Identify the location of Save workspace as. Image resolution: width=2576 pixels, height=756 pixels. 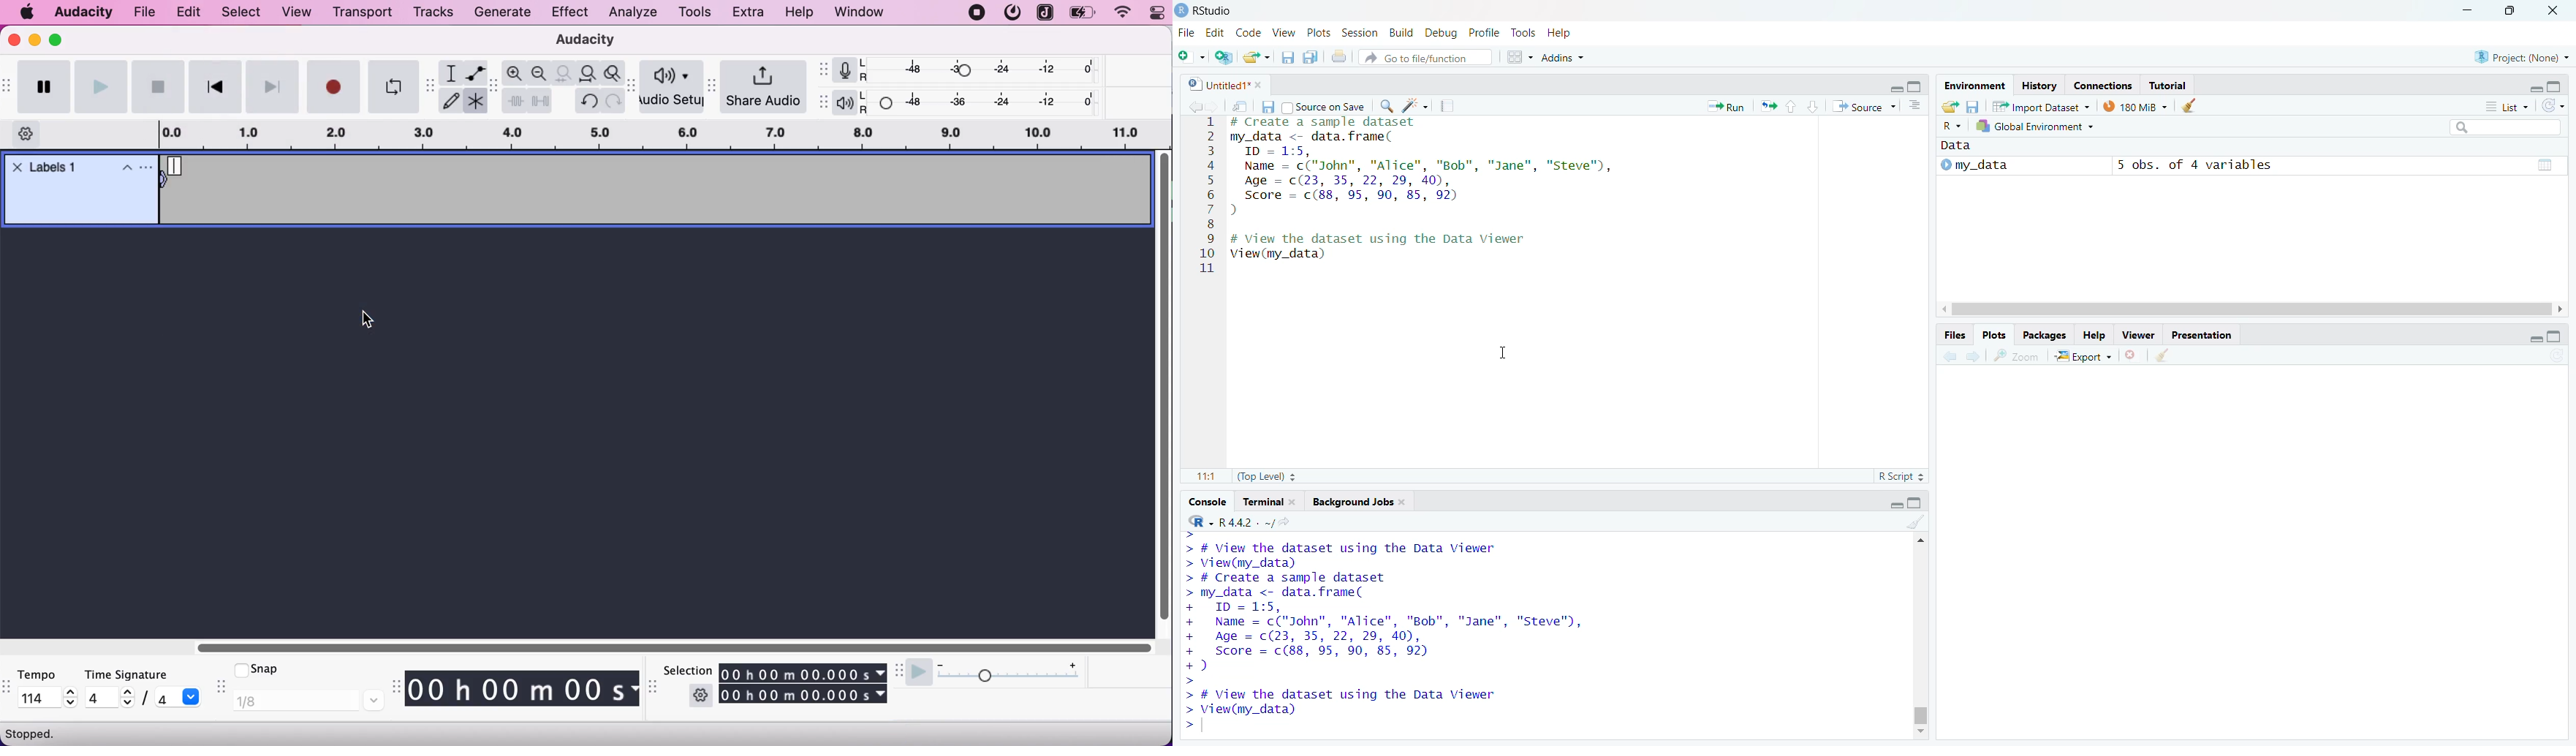
(1974, 107).